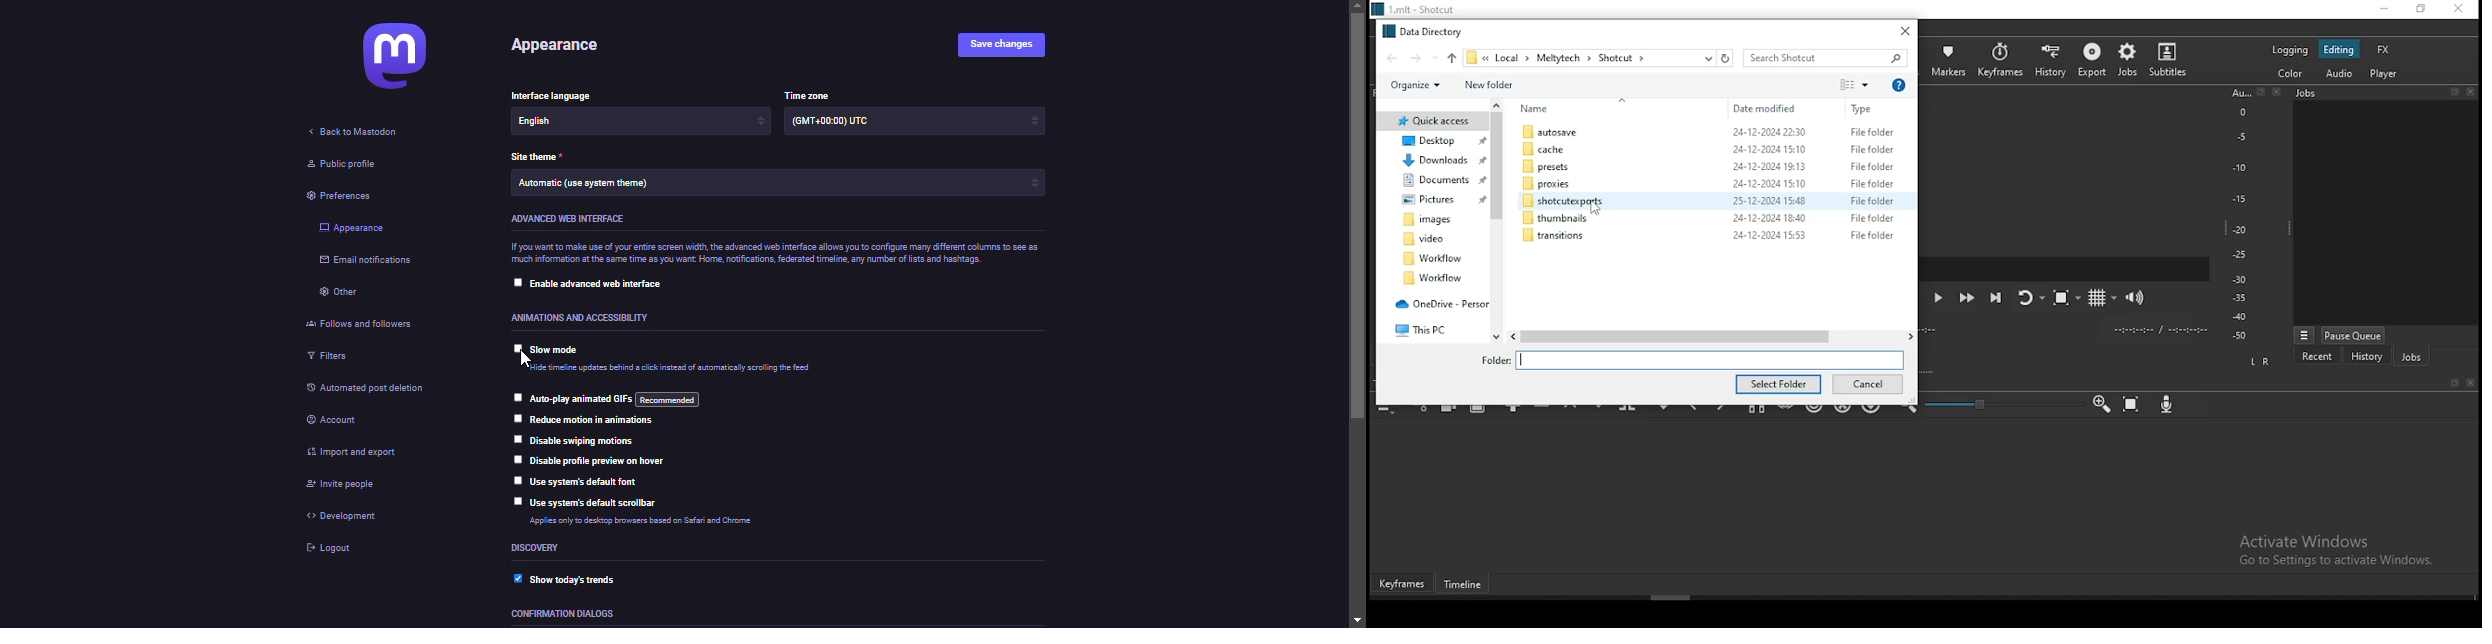 Image resolution: width=2492 pixels, height=644 pixels. Describe the element at coordinates (580, 317) in the screenshot. I see `animations and accessibility` at that location.